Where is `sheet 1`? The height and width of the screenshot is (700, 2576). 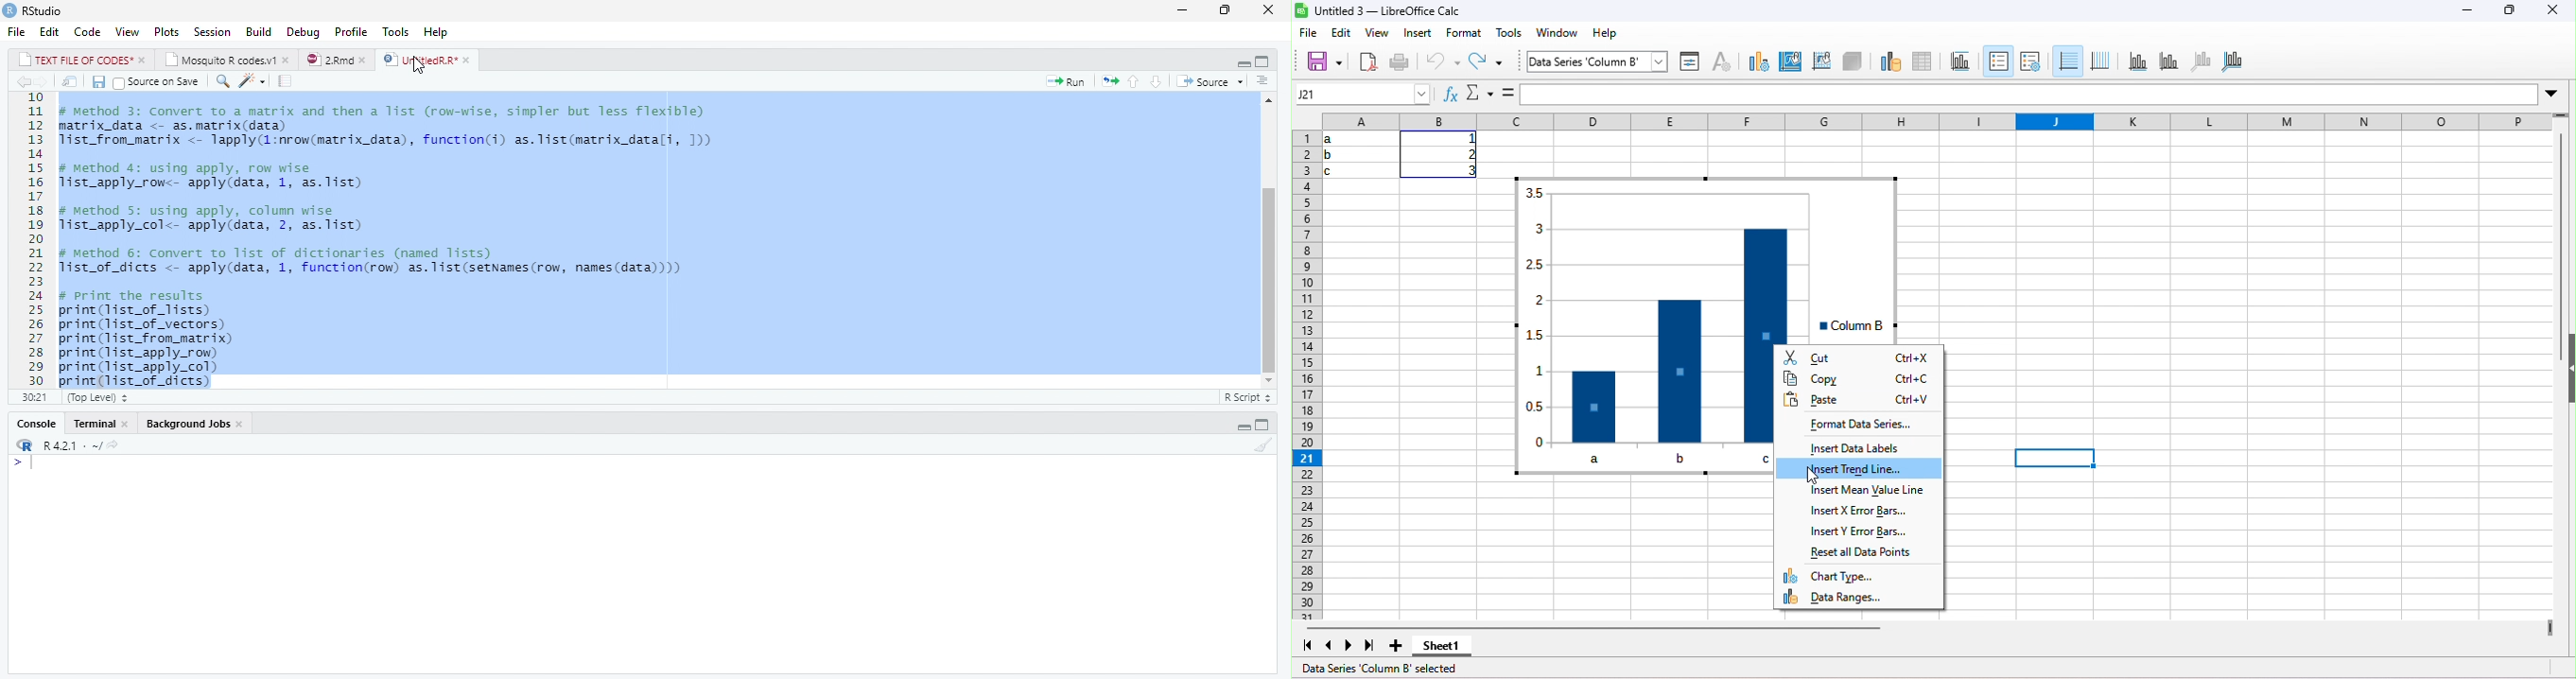
sheet 1 is located at coordinates (1447, 647).